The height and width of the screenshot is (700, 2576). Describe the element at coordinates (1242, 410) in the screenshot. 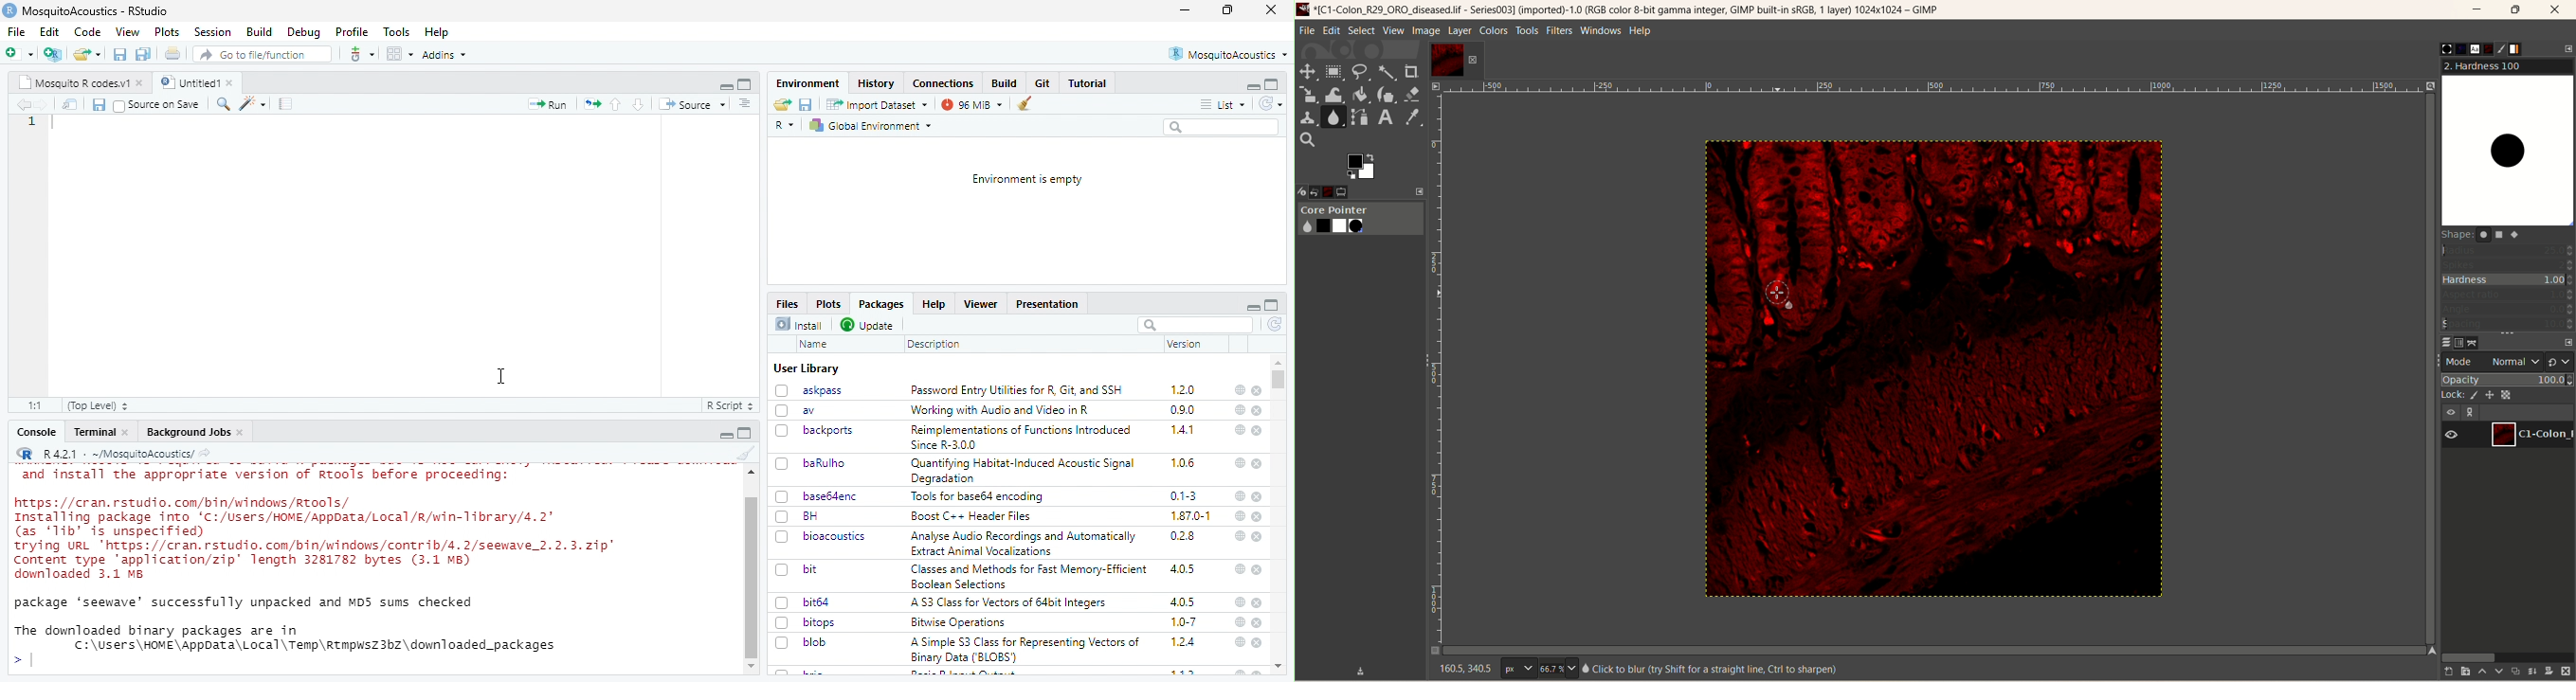

I see `web` at that location.